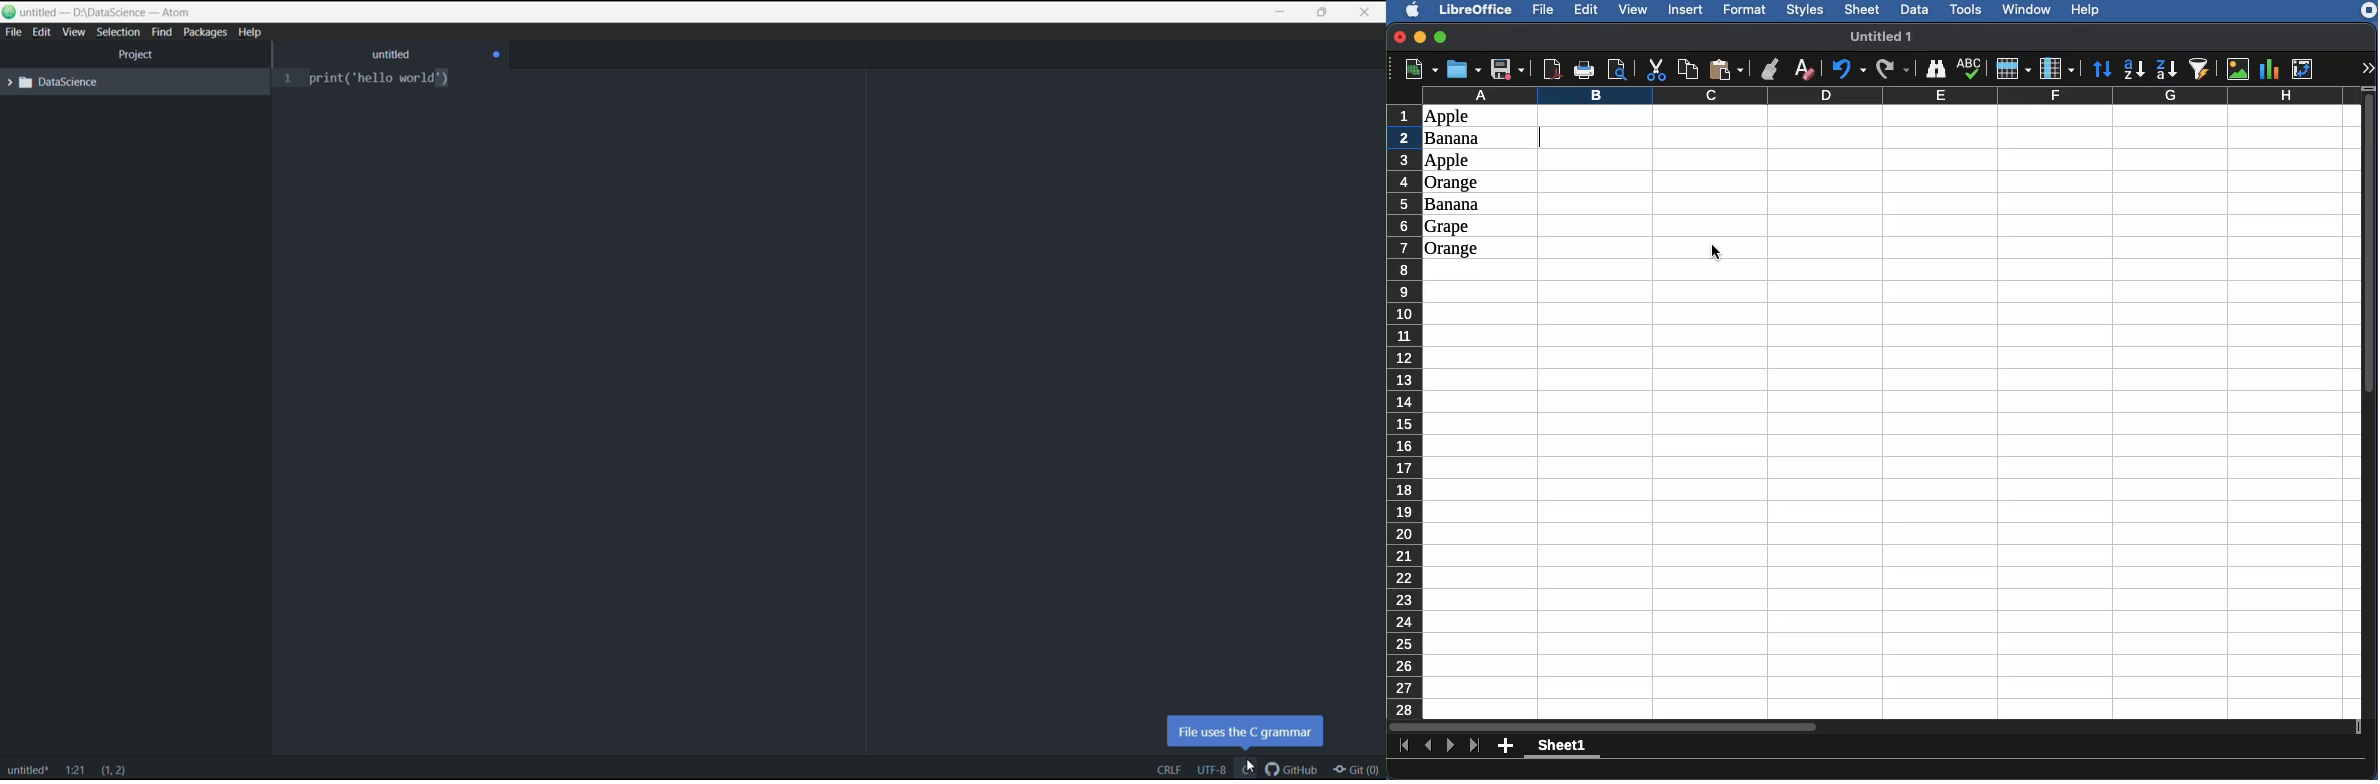  Describe the element at coordinates (1872, 727) in the screenshot. I see `Scroll` at that location.